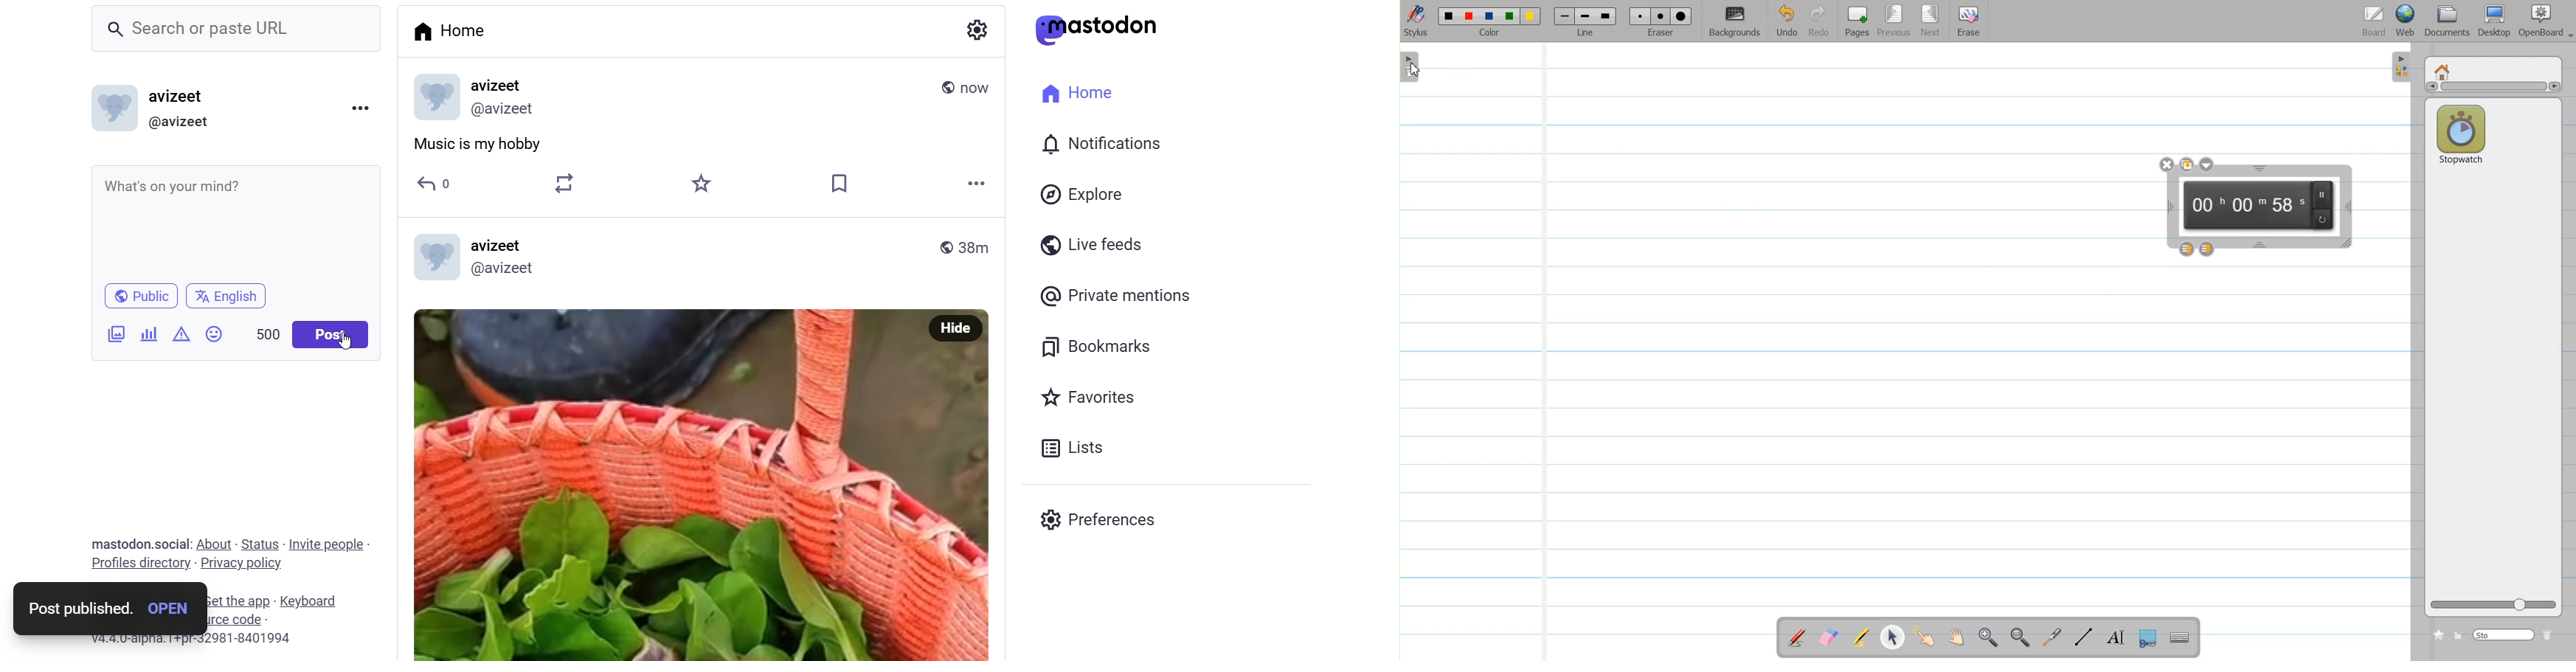 The width and height of the screenshot is (2576, 672). I want to click on 38m, so click(978, 243).